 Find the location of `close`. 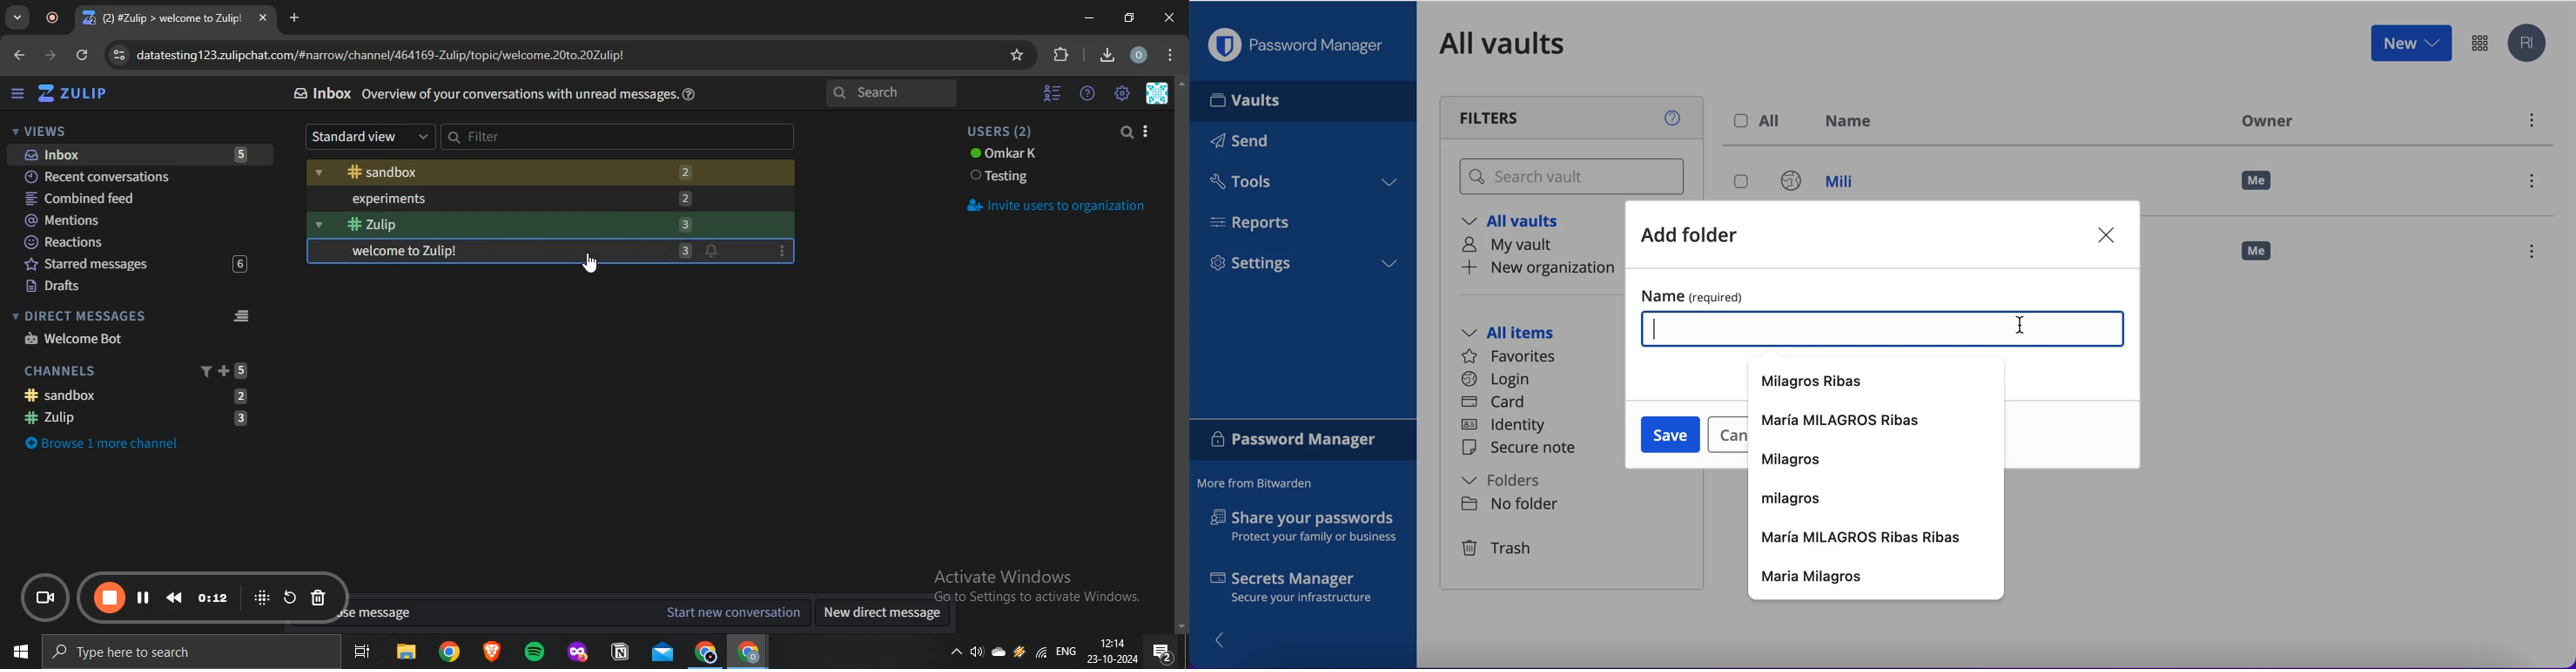

close is located at coordinates (2109, 236).